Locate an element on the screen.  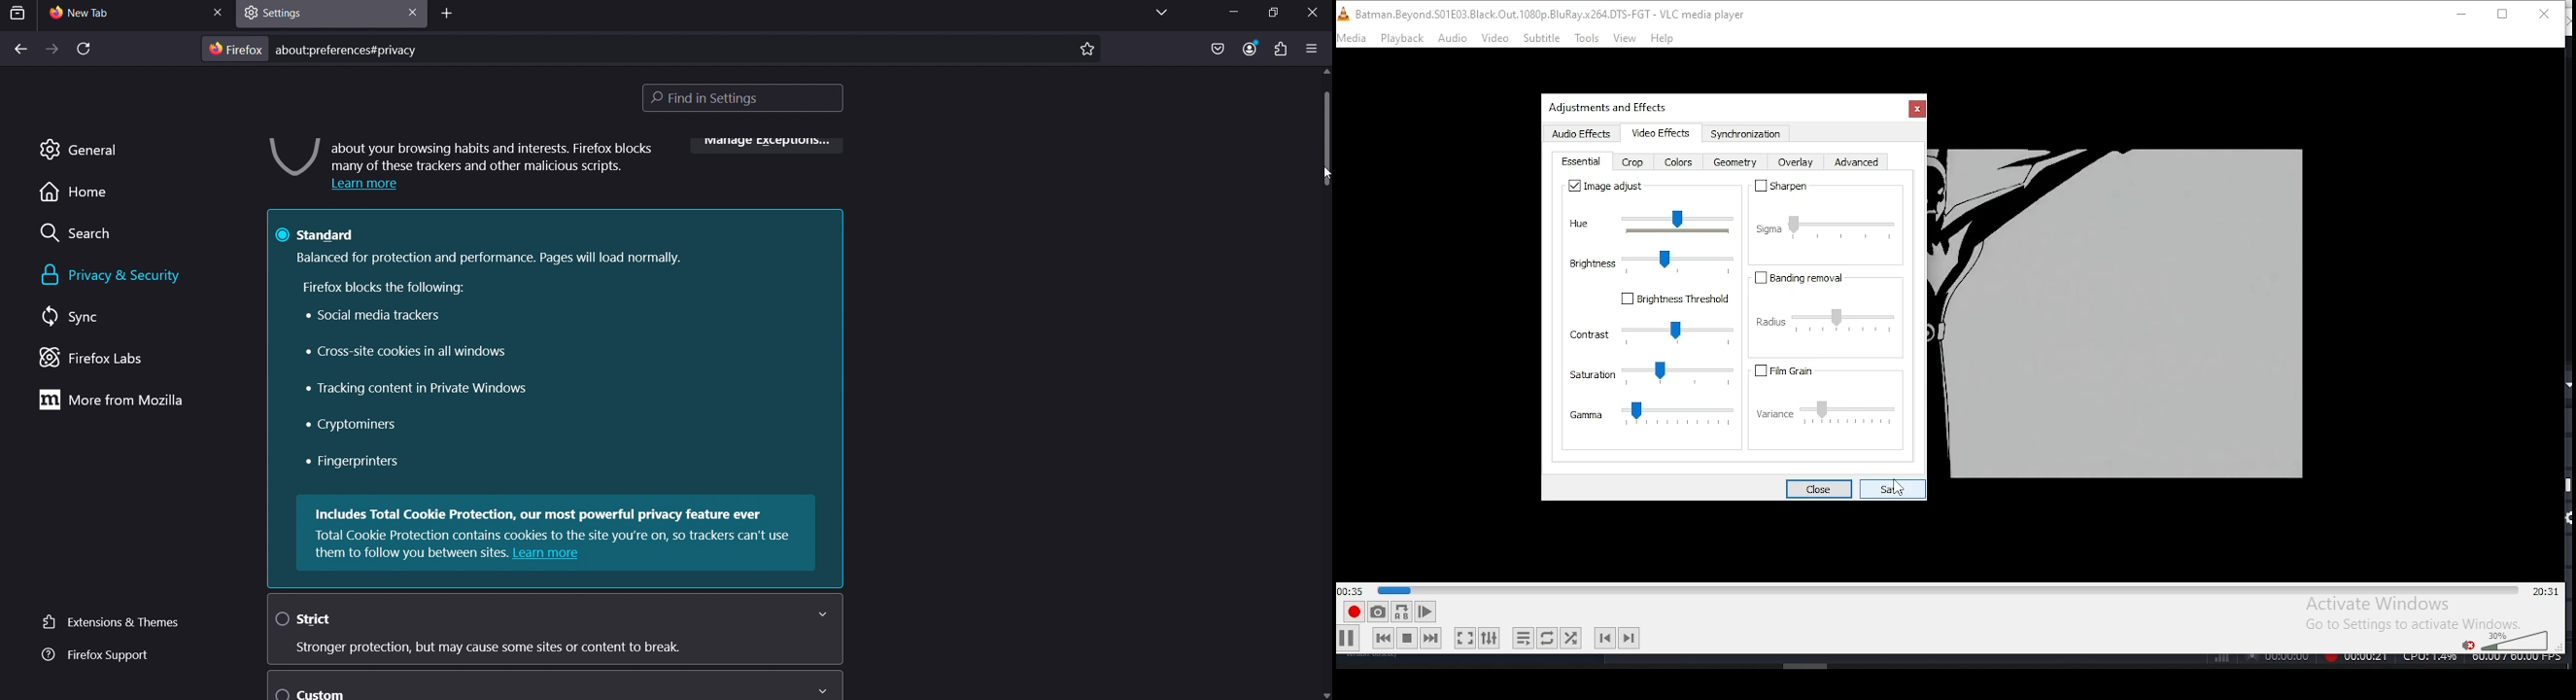
playback is located at coordinates (1402, 39).